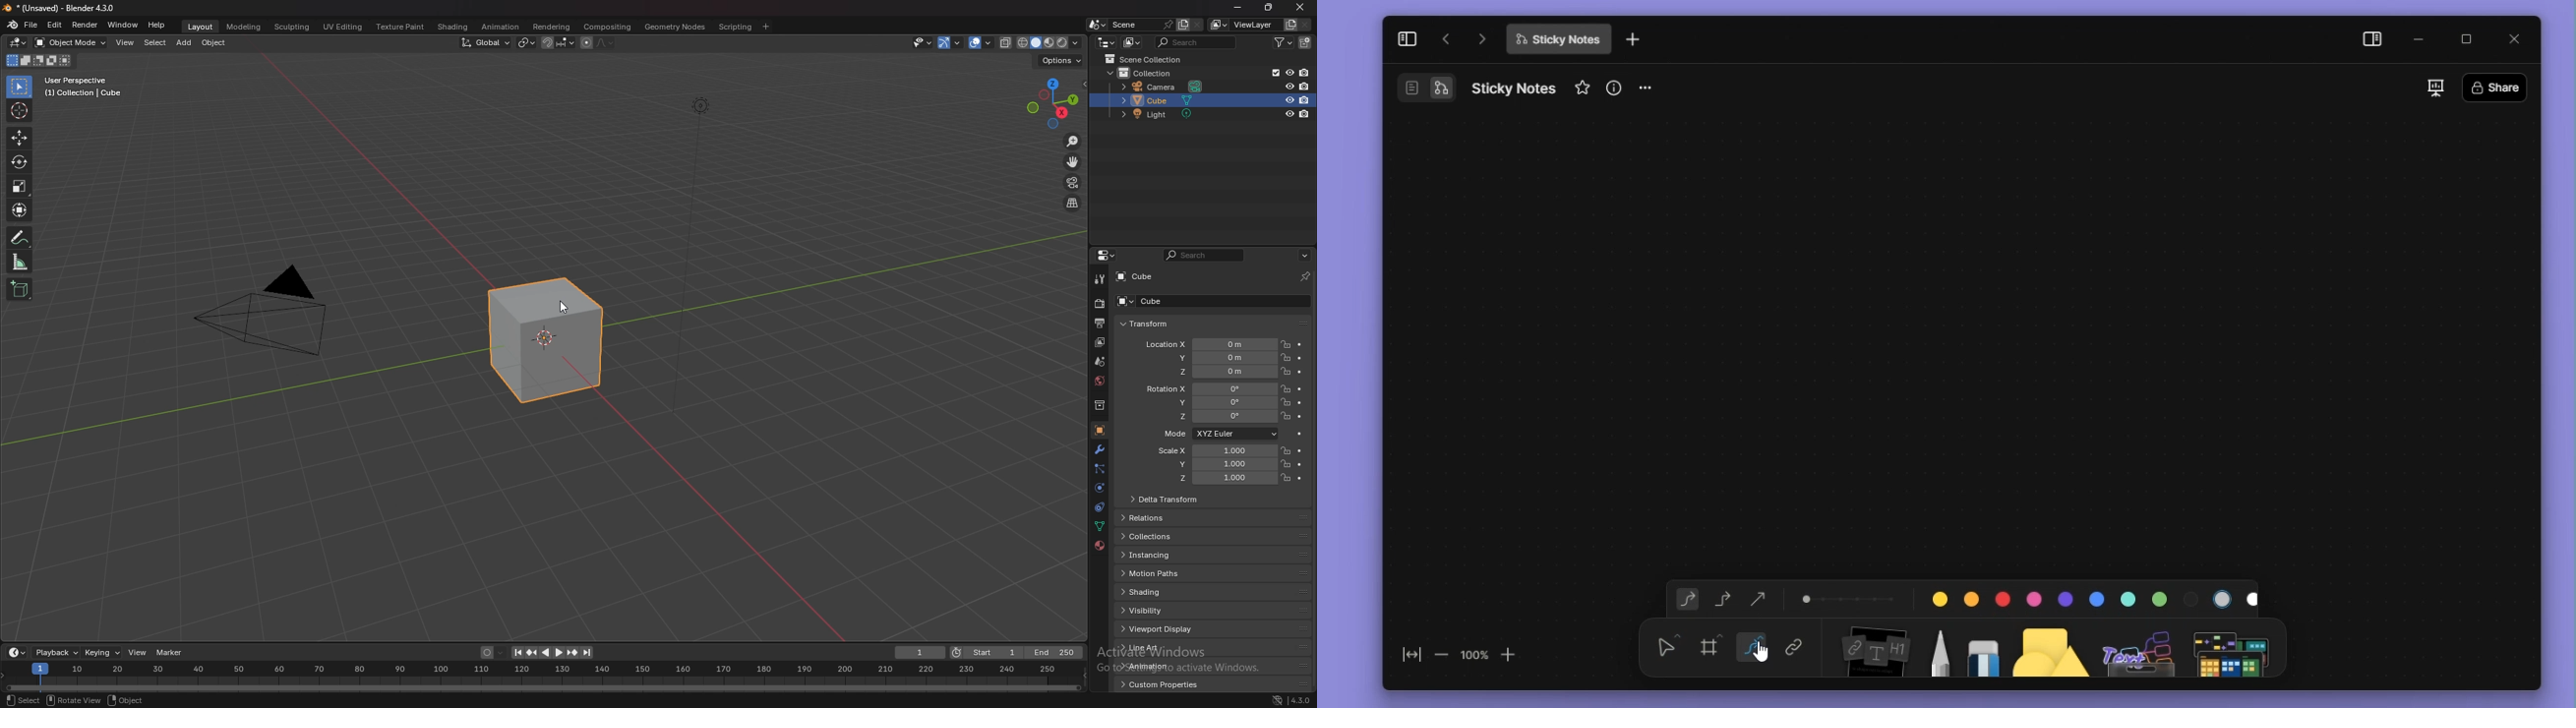 Image resolution: width=2576 pixels, height=728 pixels. Describe the element at coordinates (2424, 40) in the screenshot. I see `minimize` at that location.